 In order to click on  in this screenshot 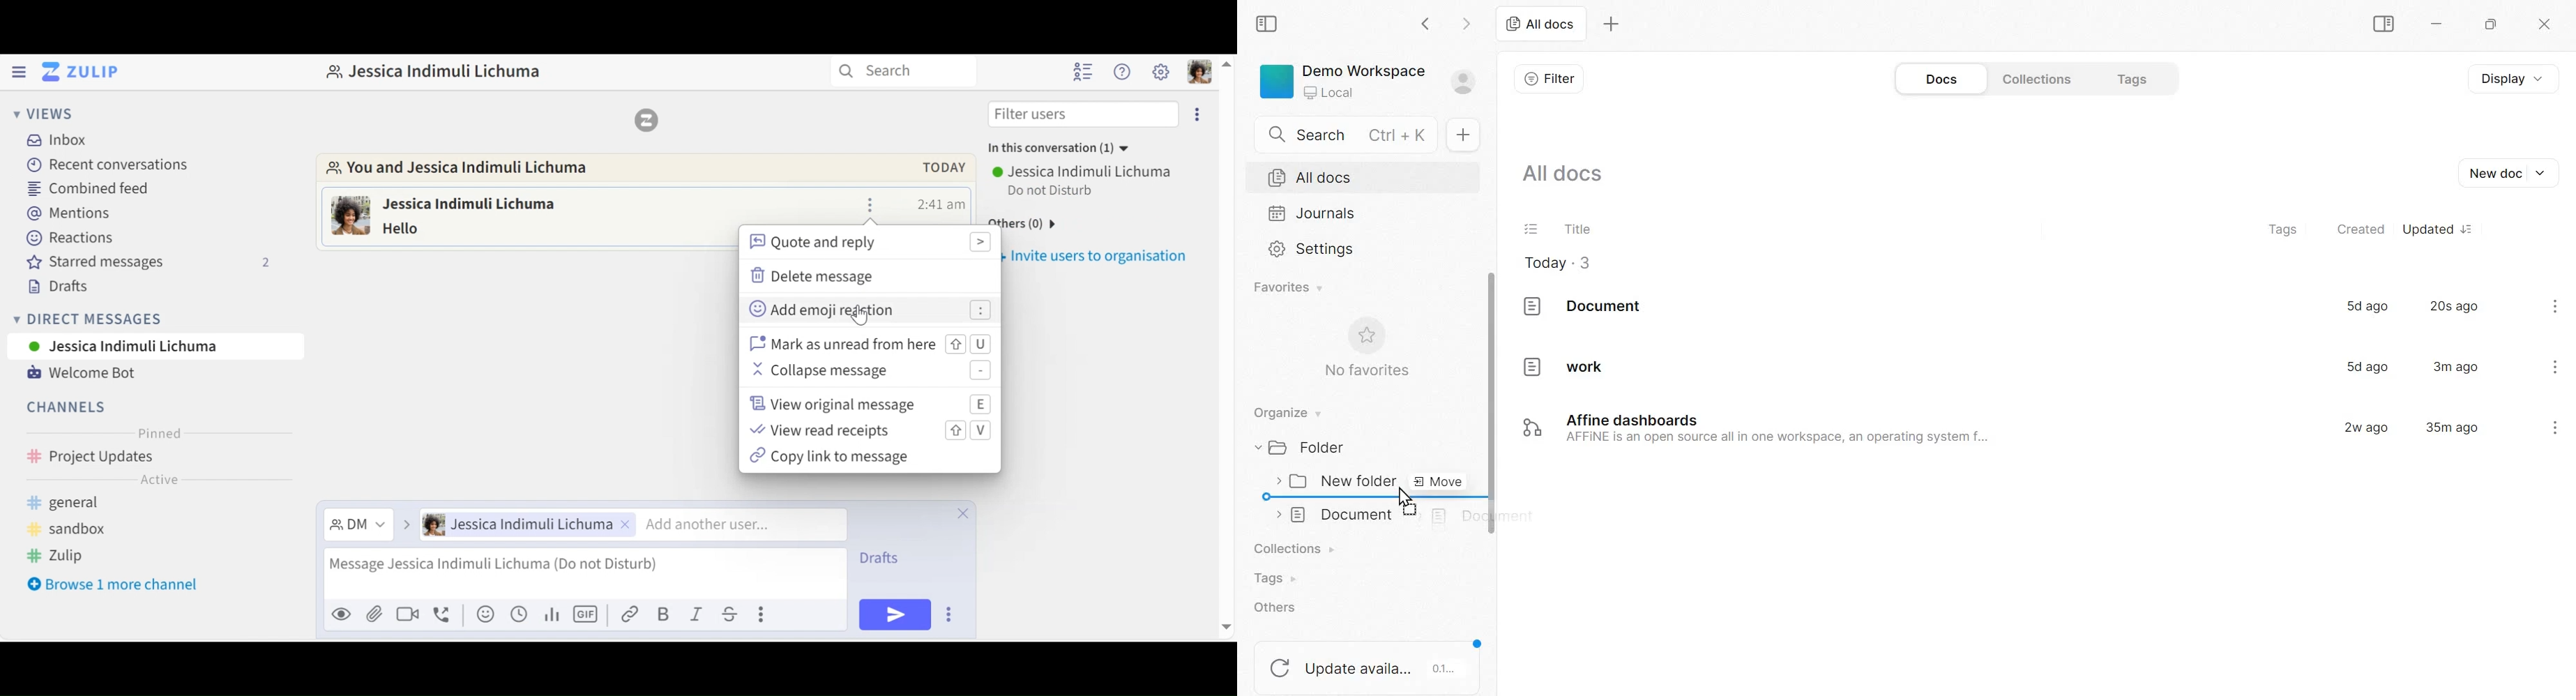, I will do `click(88, 373)`.